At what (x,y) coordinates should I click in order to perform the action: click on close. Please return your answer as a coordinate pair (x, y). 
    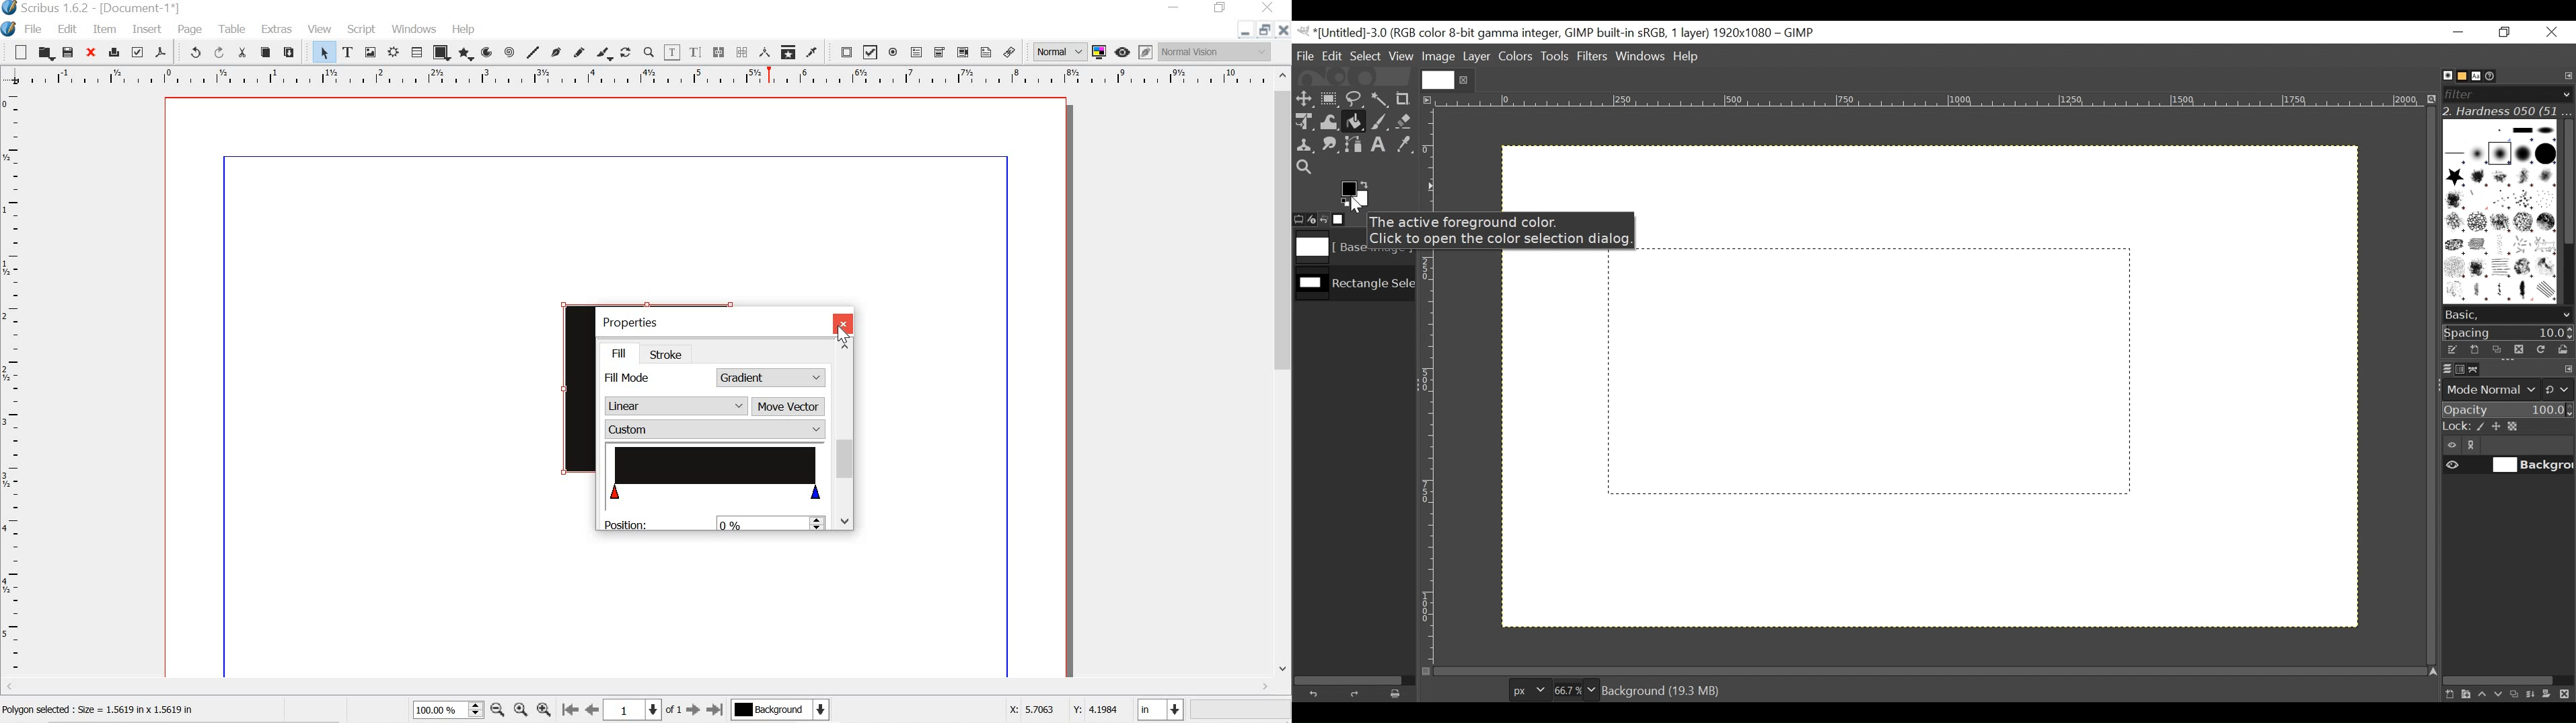
    Looking at the image, I should click on (93, 53).